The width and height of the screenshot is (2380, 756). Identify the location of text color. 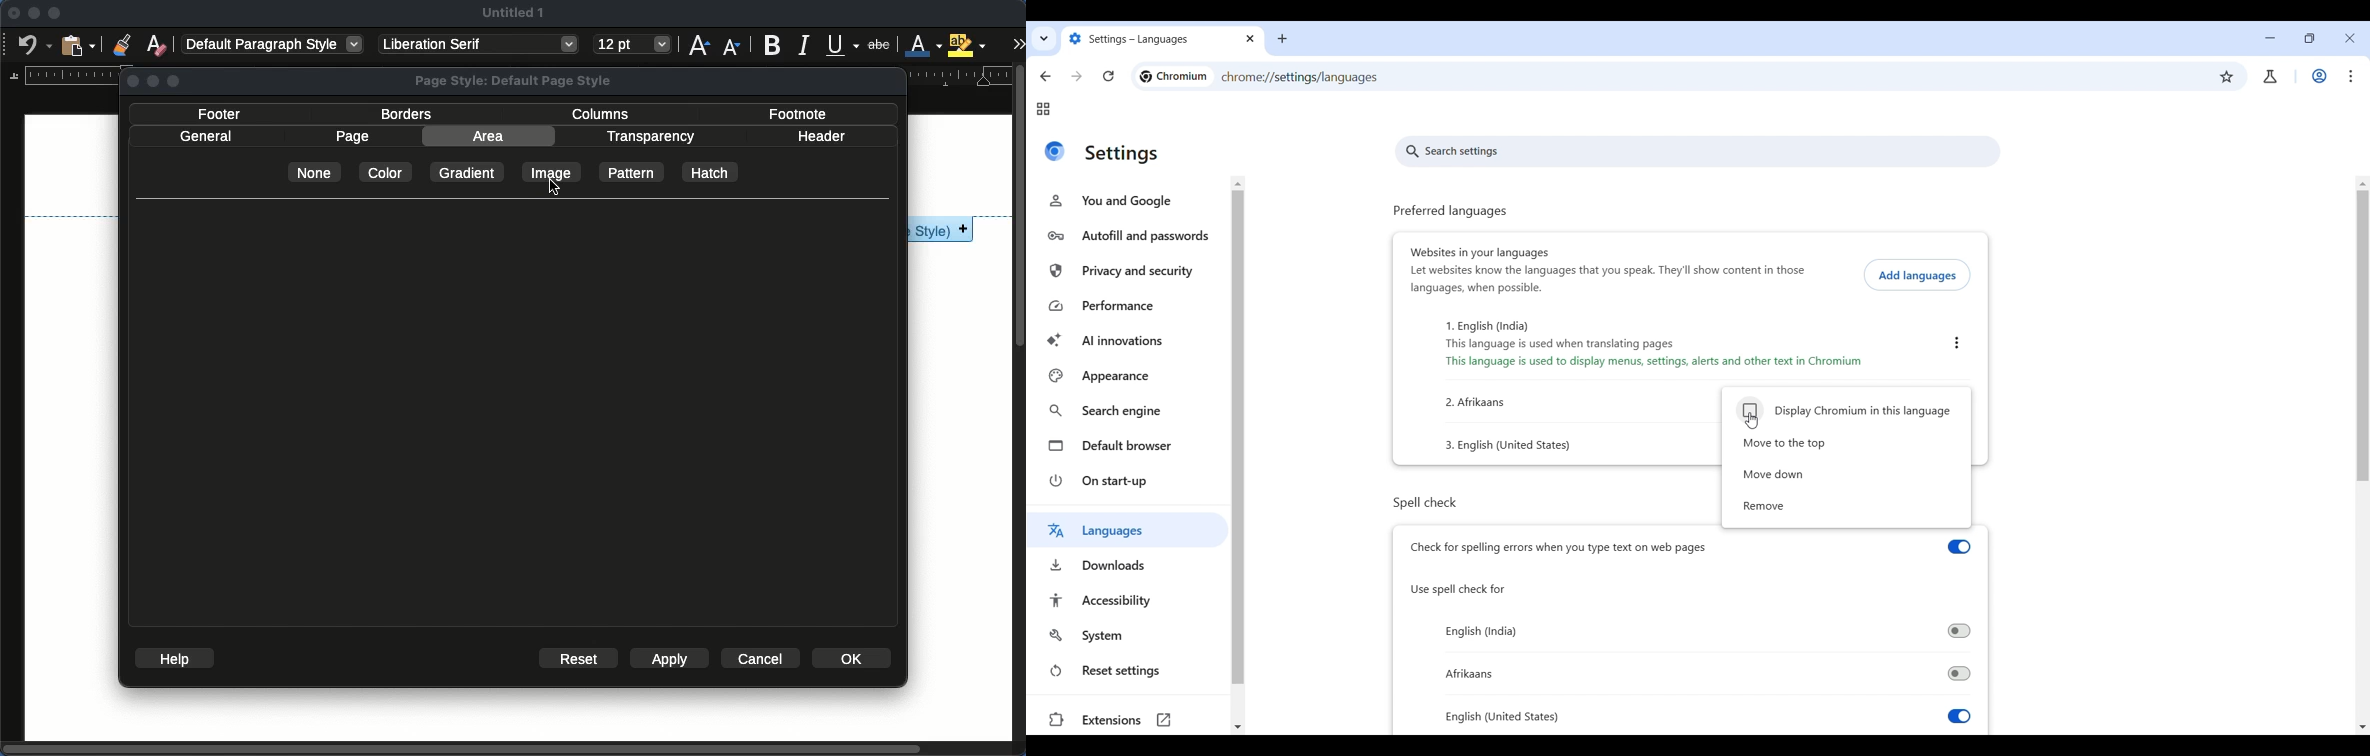
(924, 45).